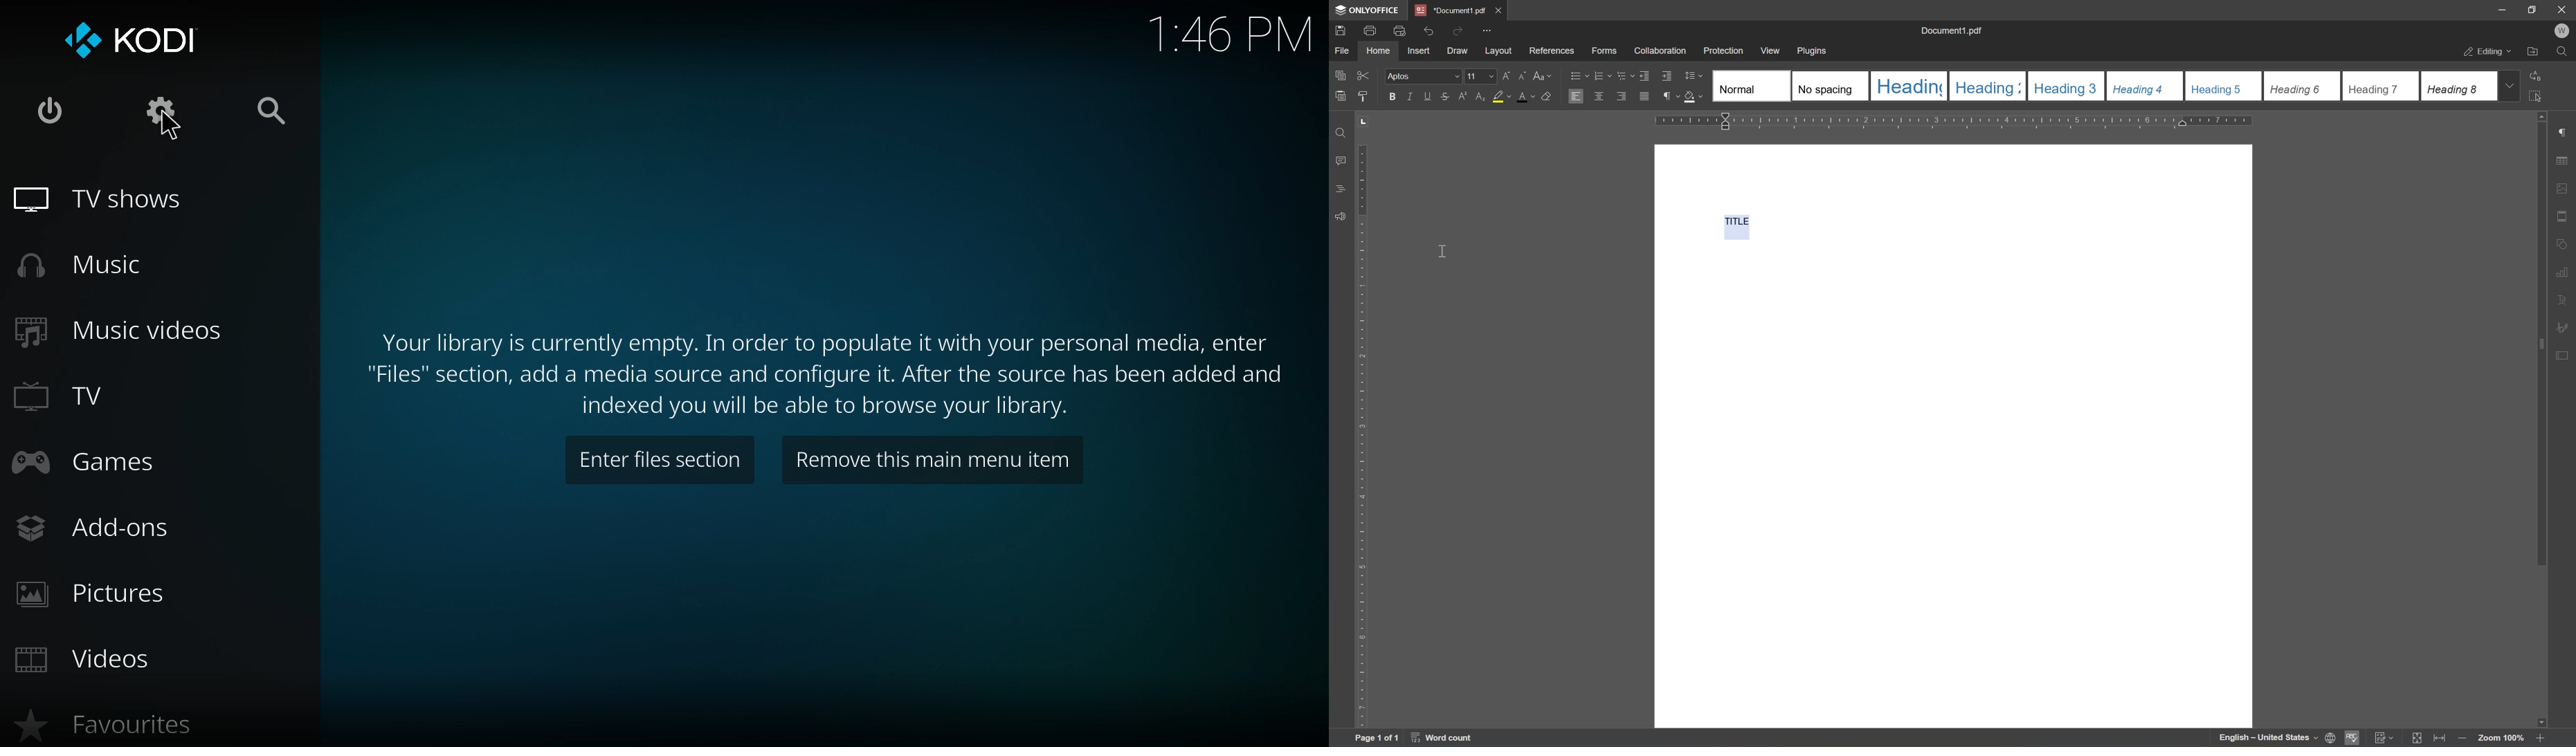 The image size is (2576, 756). Describe the element at coordinates (1526, 97) in the screenshot. I see `Font color` at that location.